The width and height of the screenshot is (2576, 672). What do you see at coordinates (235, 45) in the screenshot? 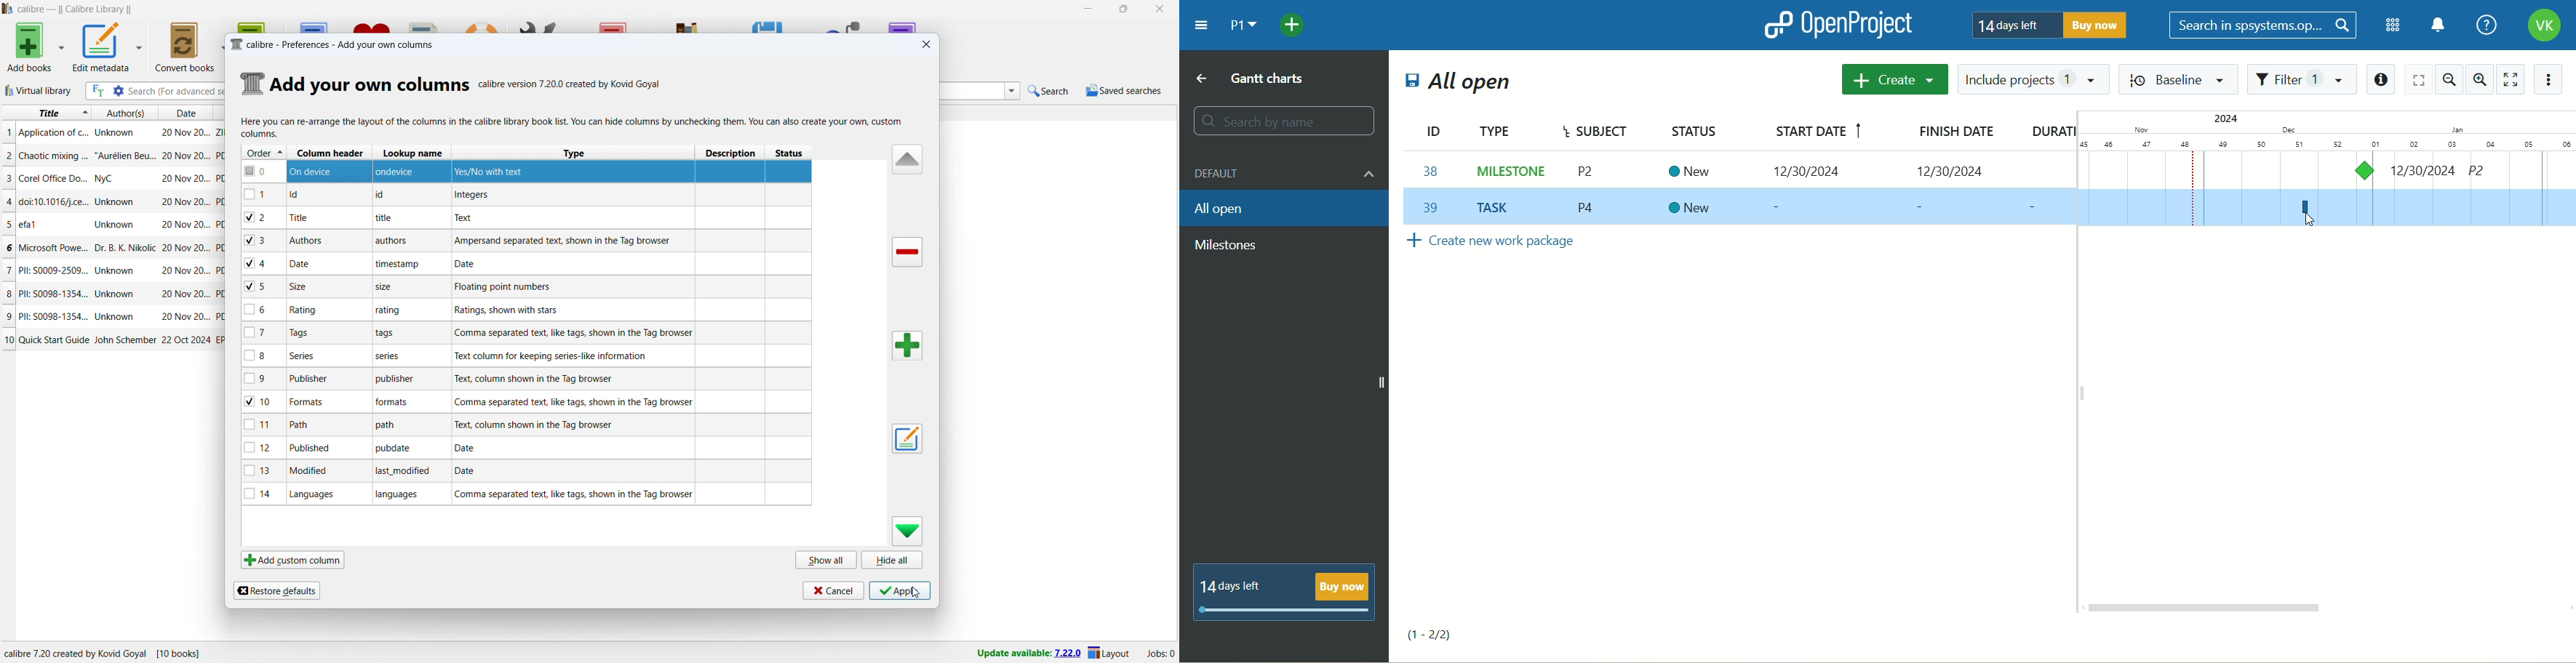
I see `logo` at bounding box center [235, 45].